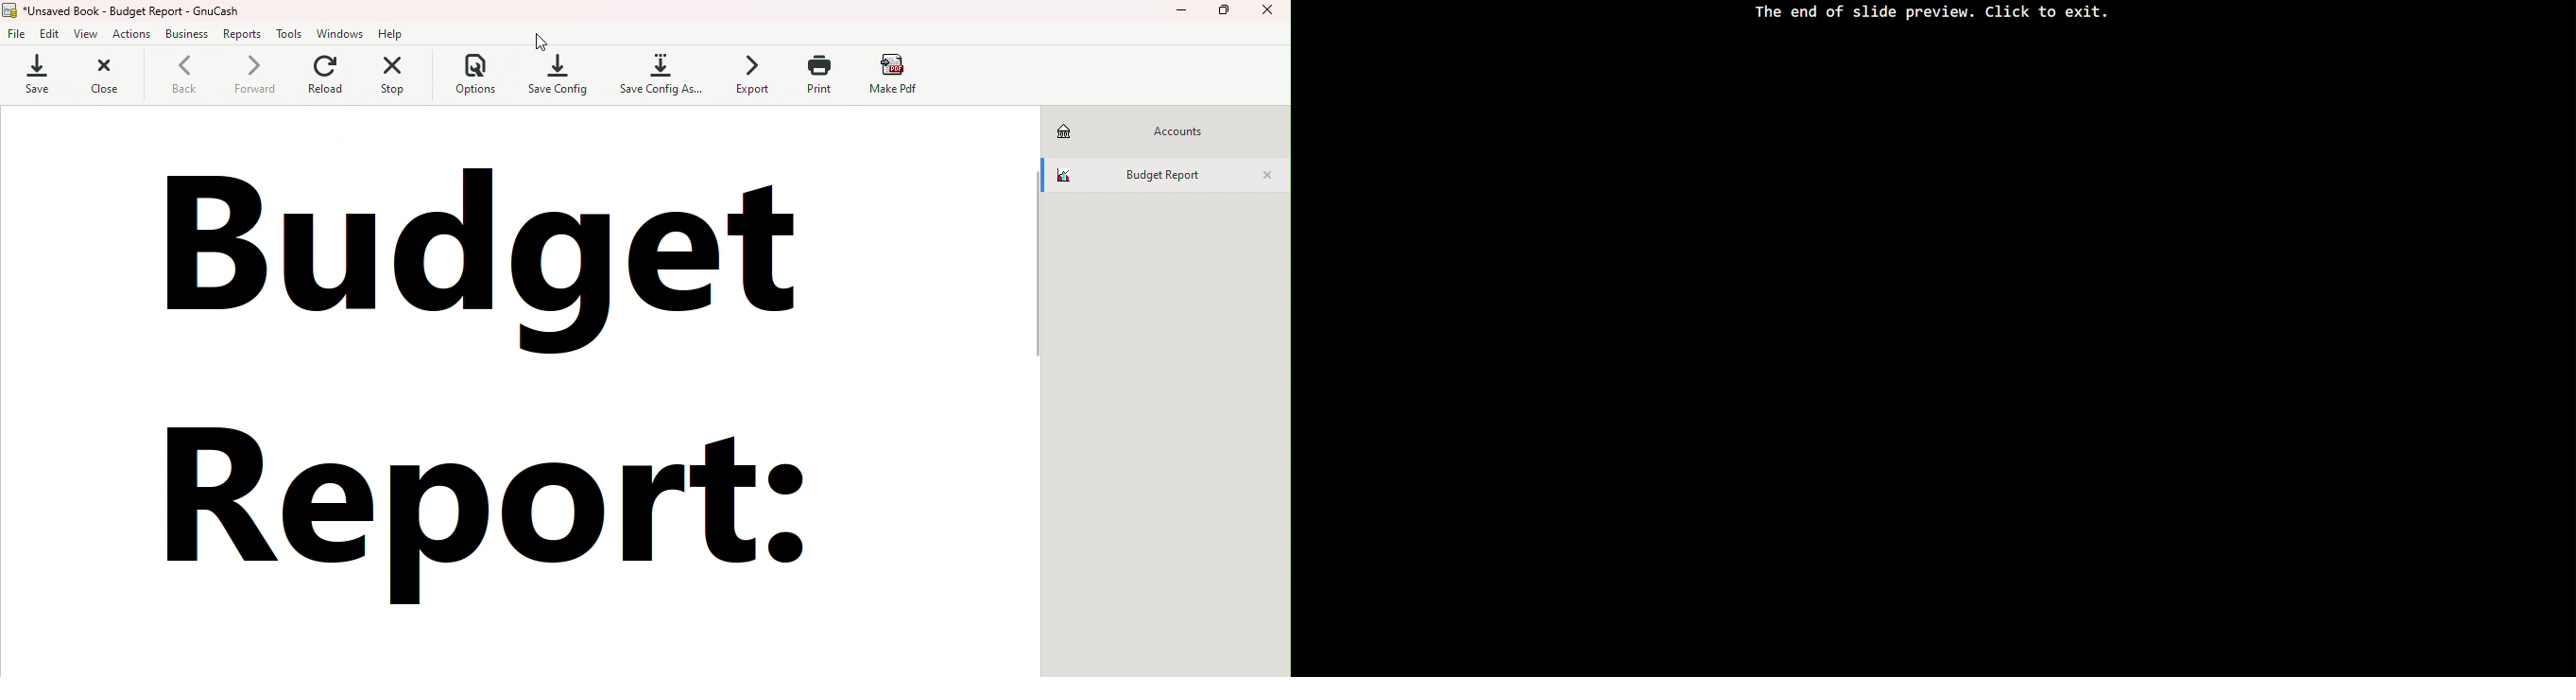 Image resolution: width=2576 pixels, height=700 pixels. I want to click on Reports, so click(242, 36).